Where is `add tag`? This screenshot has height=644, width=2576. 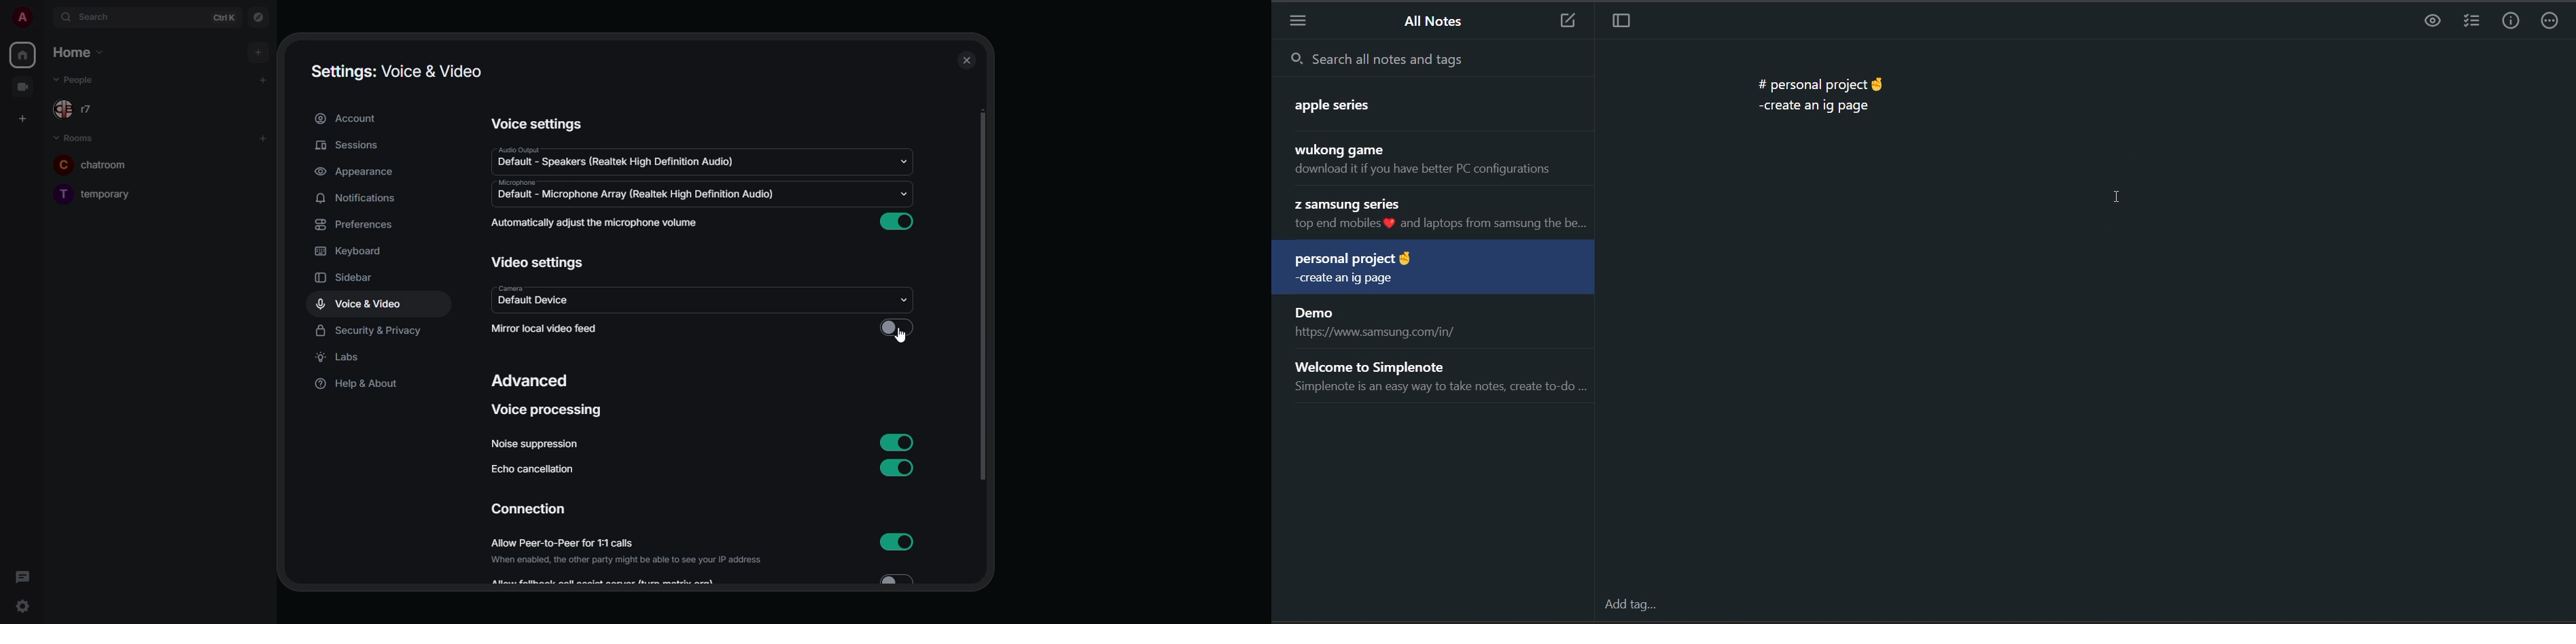
add tag is located at coordinates (1632, 608).